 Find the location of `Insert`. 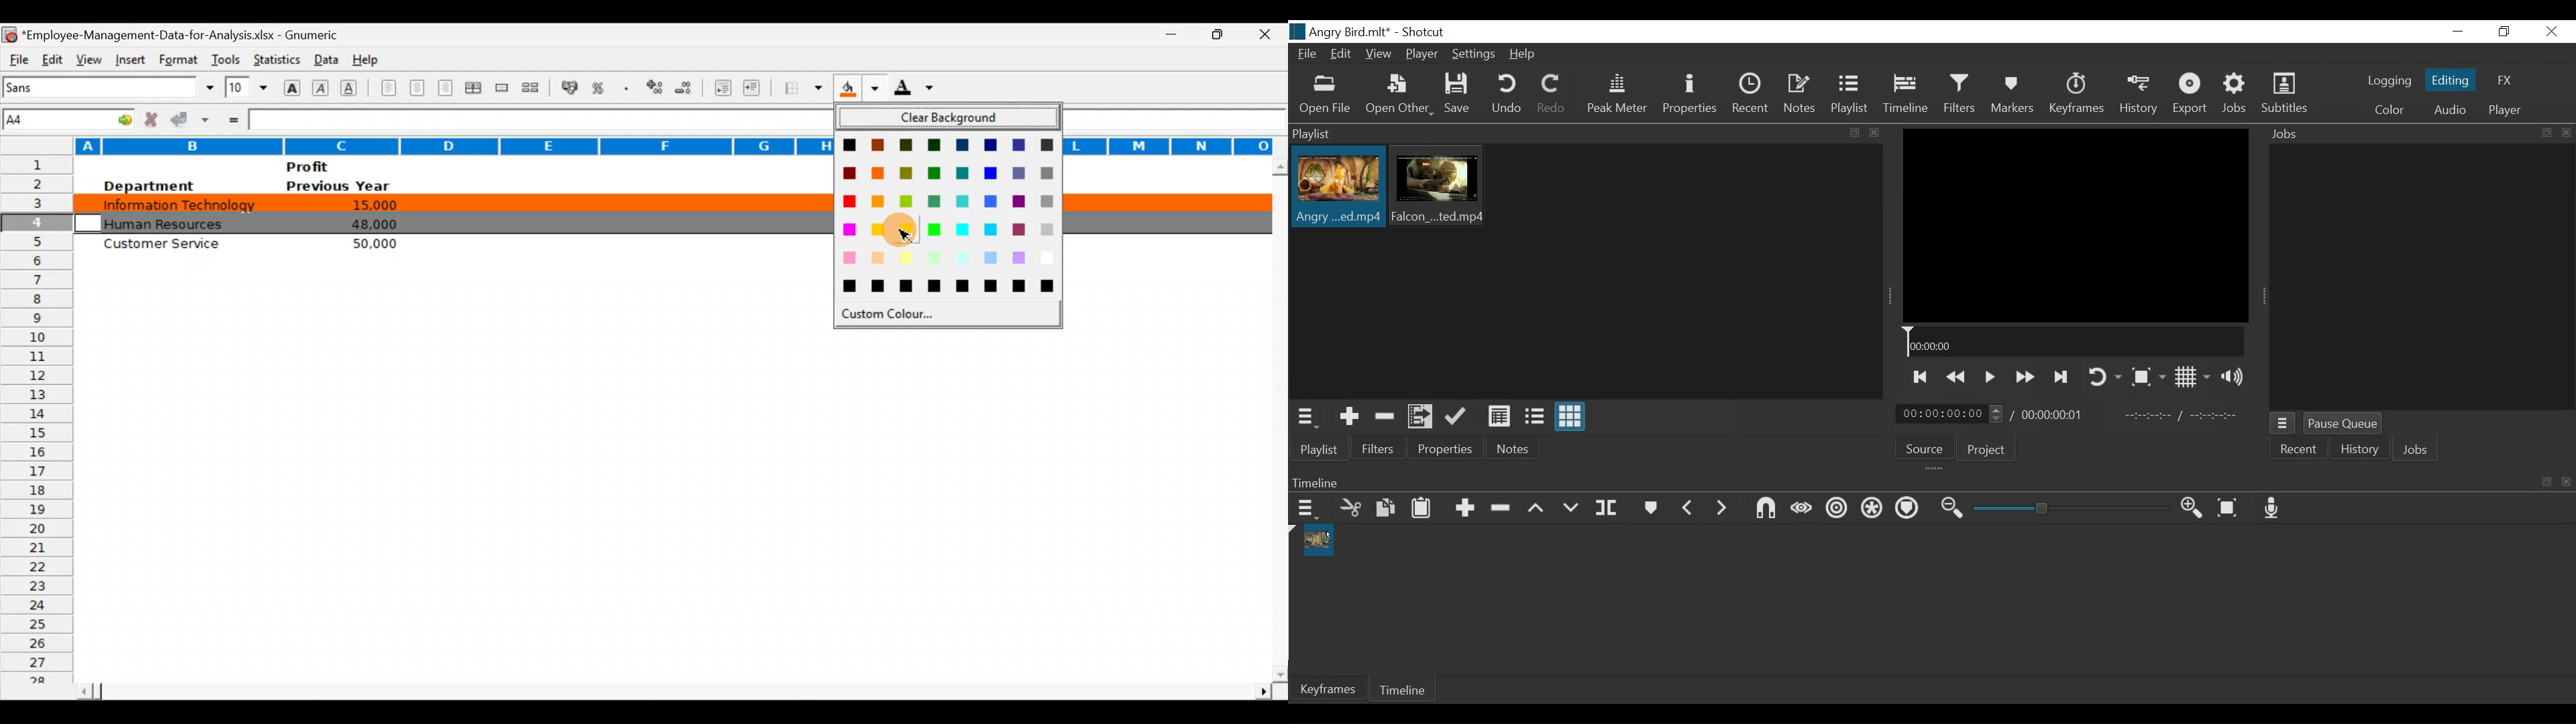

Insert is located at coordinates (128, 58).